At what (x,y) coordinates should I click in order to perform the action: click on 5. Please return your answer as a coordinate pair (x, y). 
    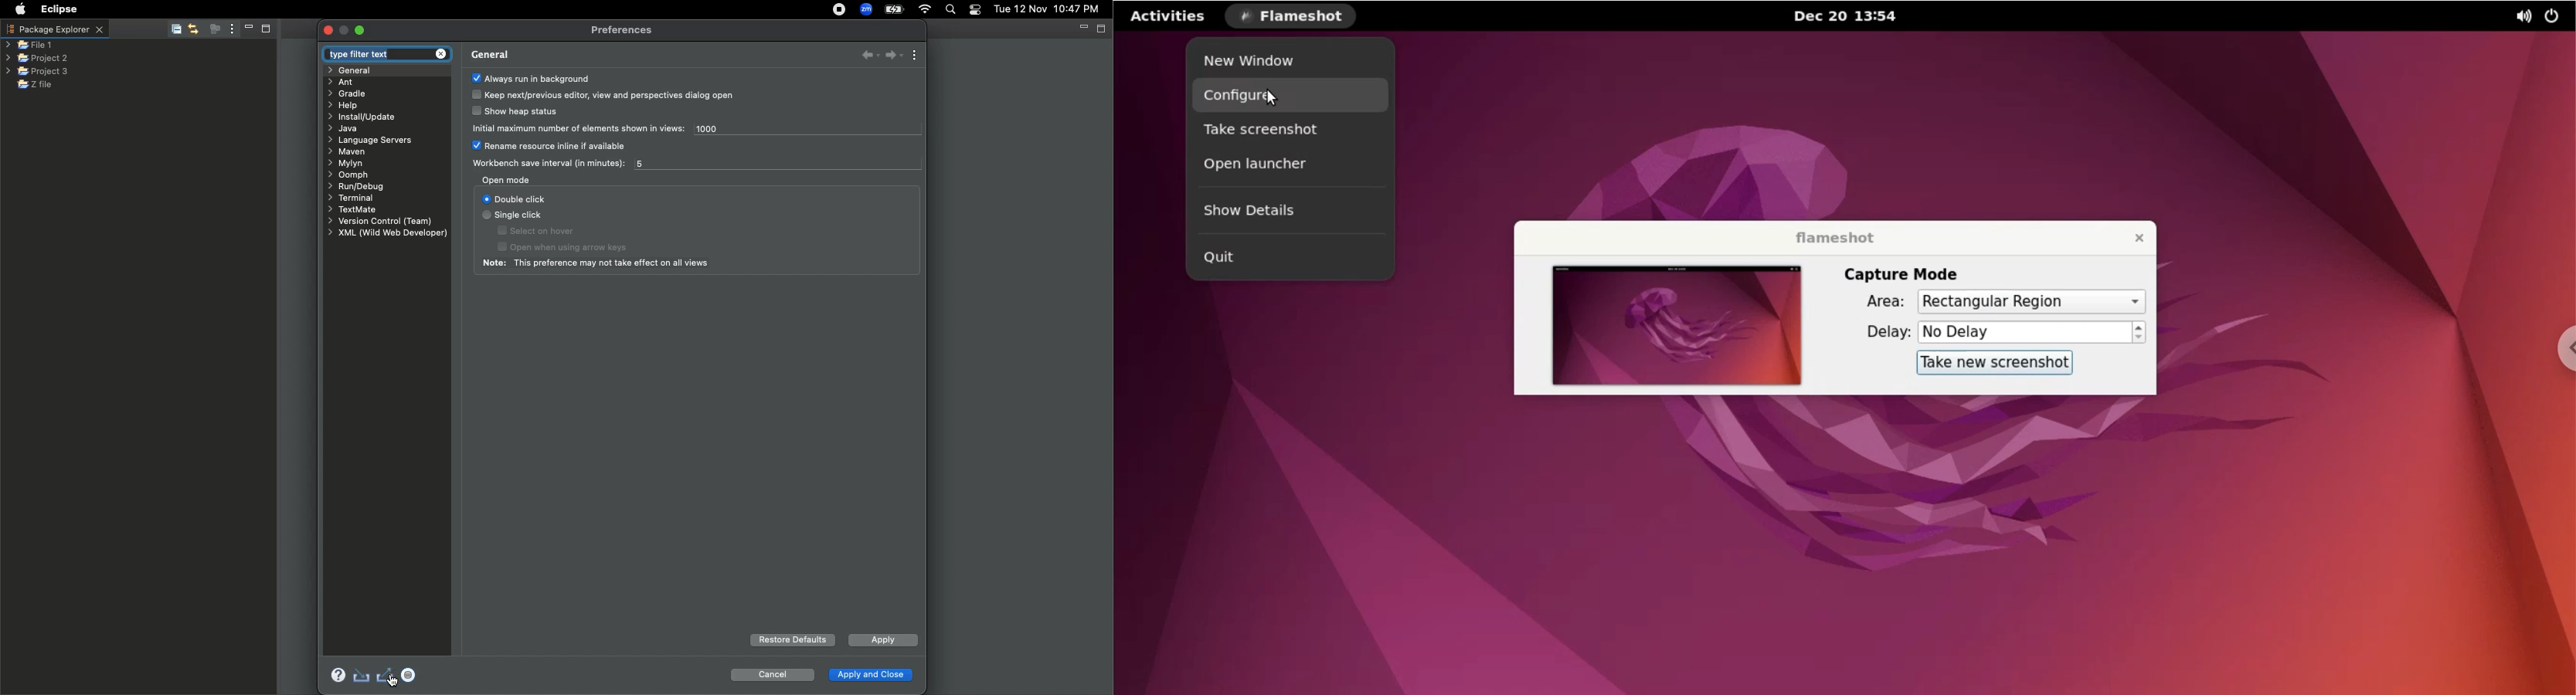
    Looking at the image, I should click on (646, 164).